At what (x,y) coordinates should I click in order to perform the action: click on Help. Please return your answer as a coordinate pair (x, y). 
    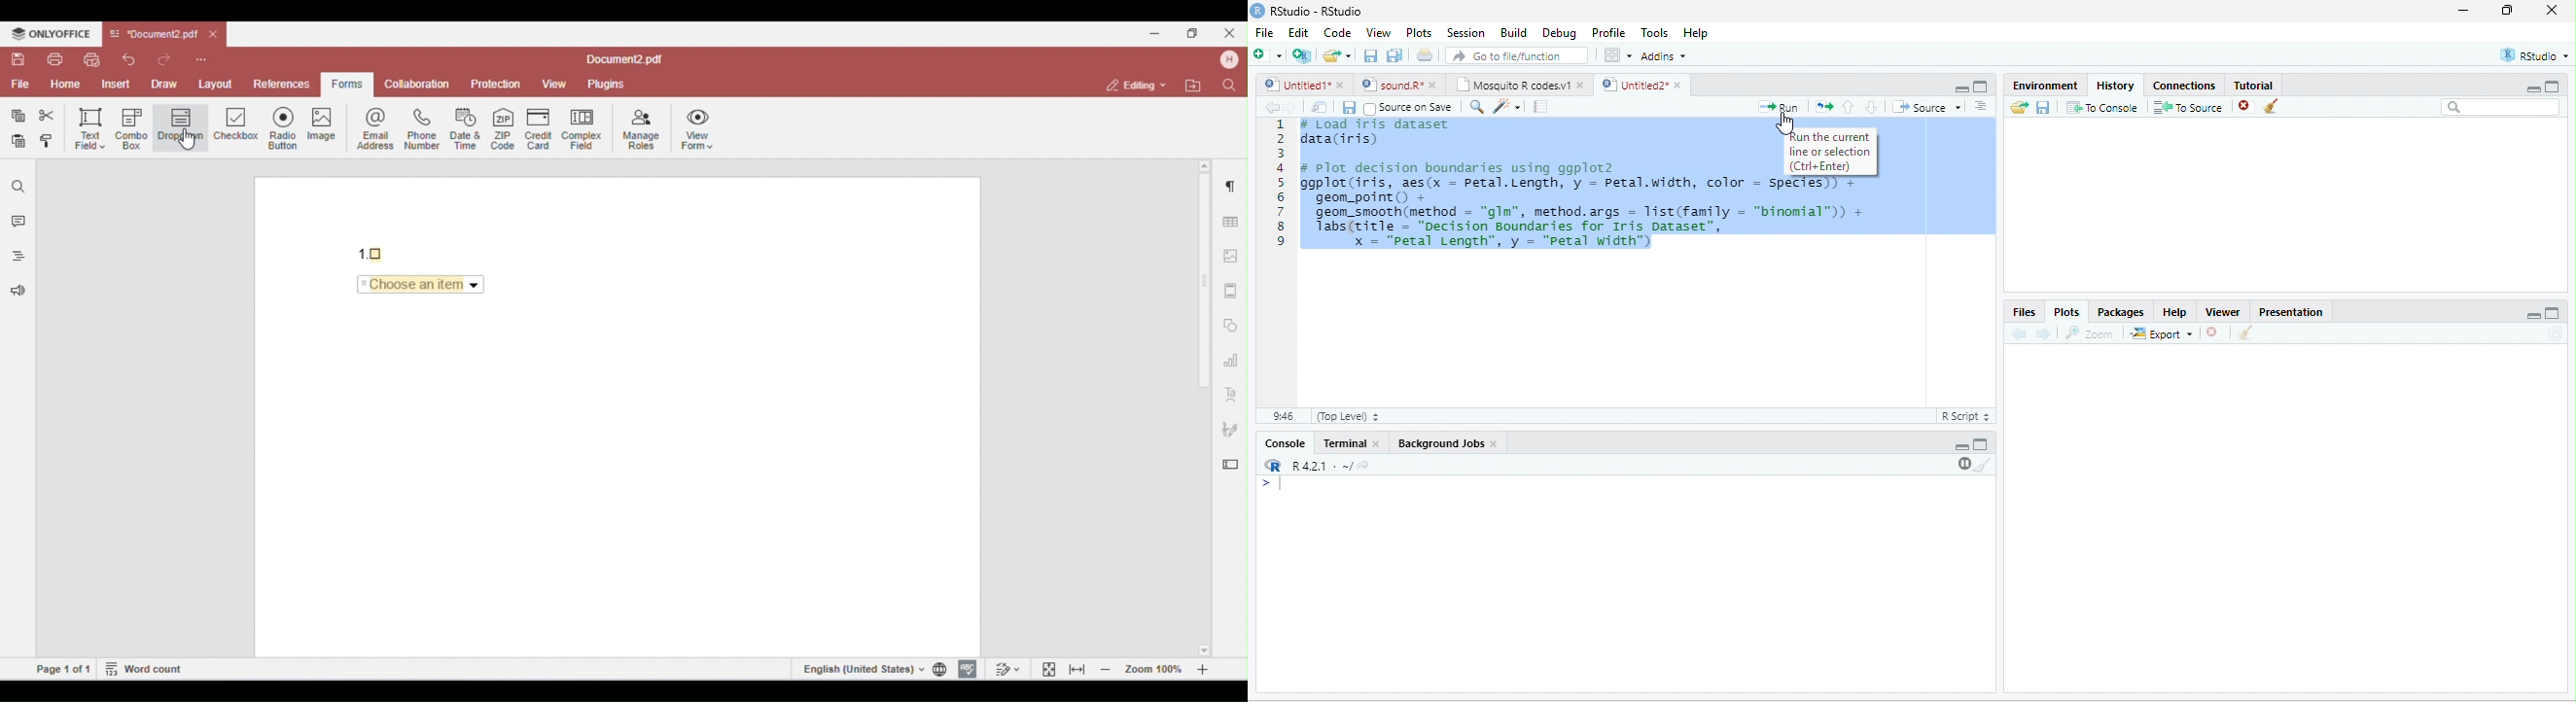
    Looking at the image, I should click on (1698, 34).